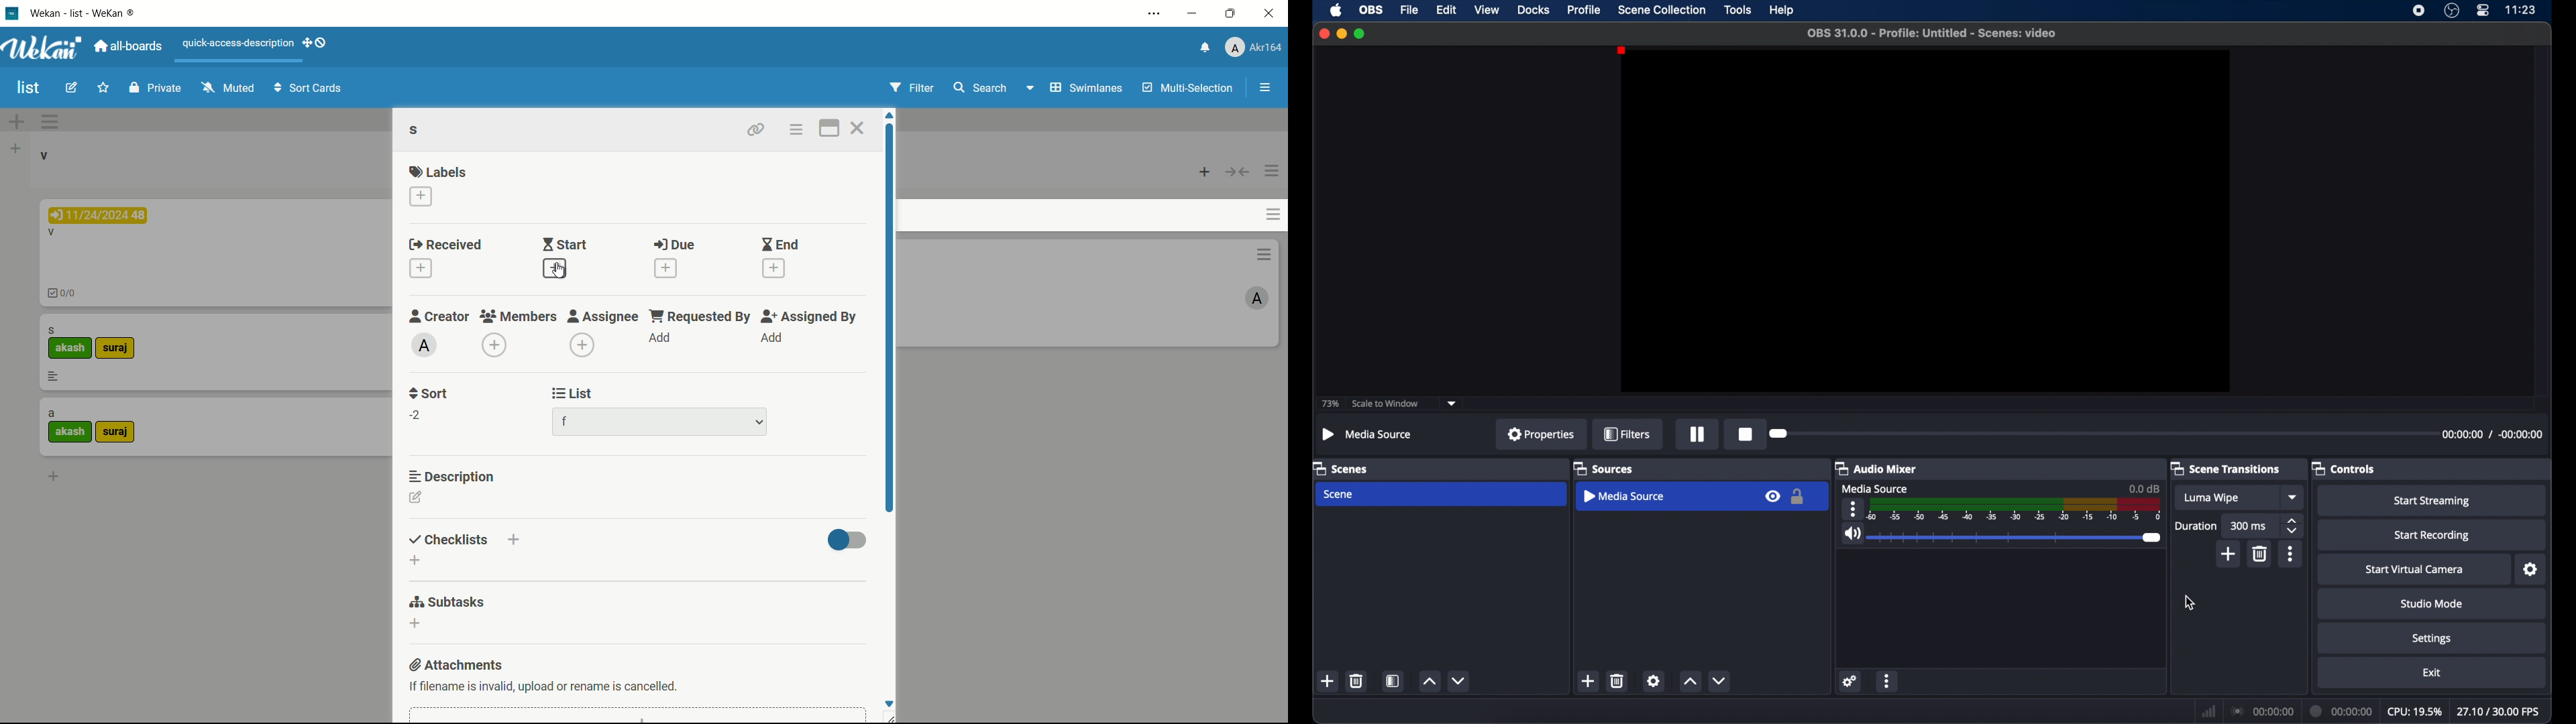 The width and height of the screenshot is (2576, 728). What do you see at coordinates (2249, 526) in the screenshot?
I see `300 ms` at bounding box center [2249, 526].